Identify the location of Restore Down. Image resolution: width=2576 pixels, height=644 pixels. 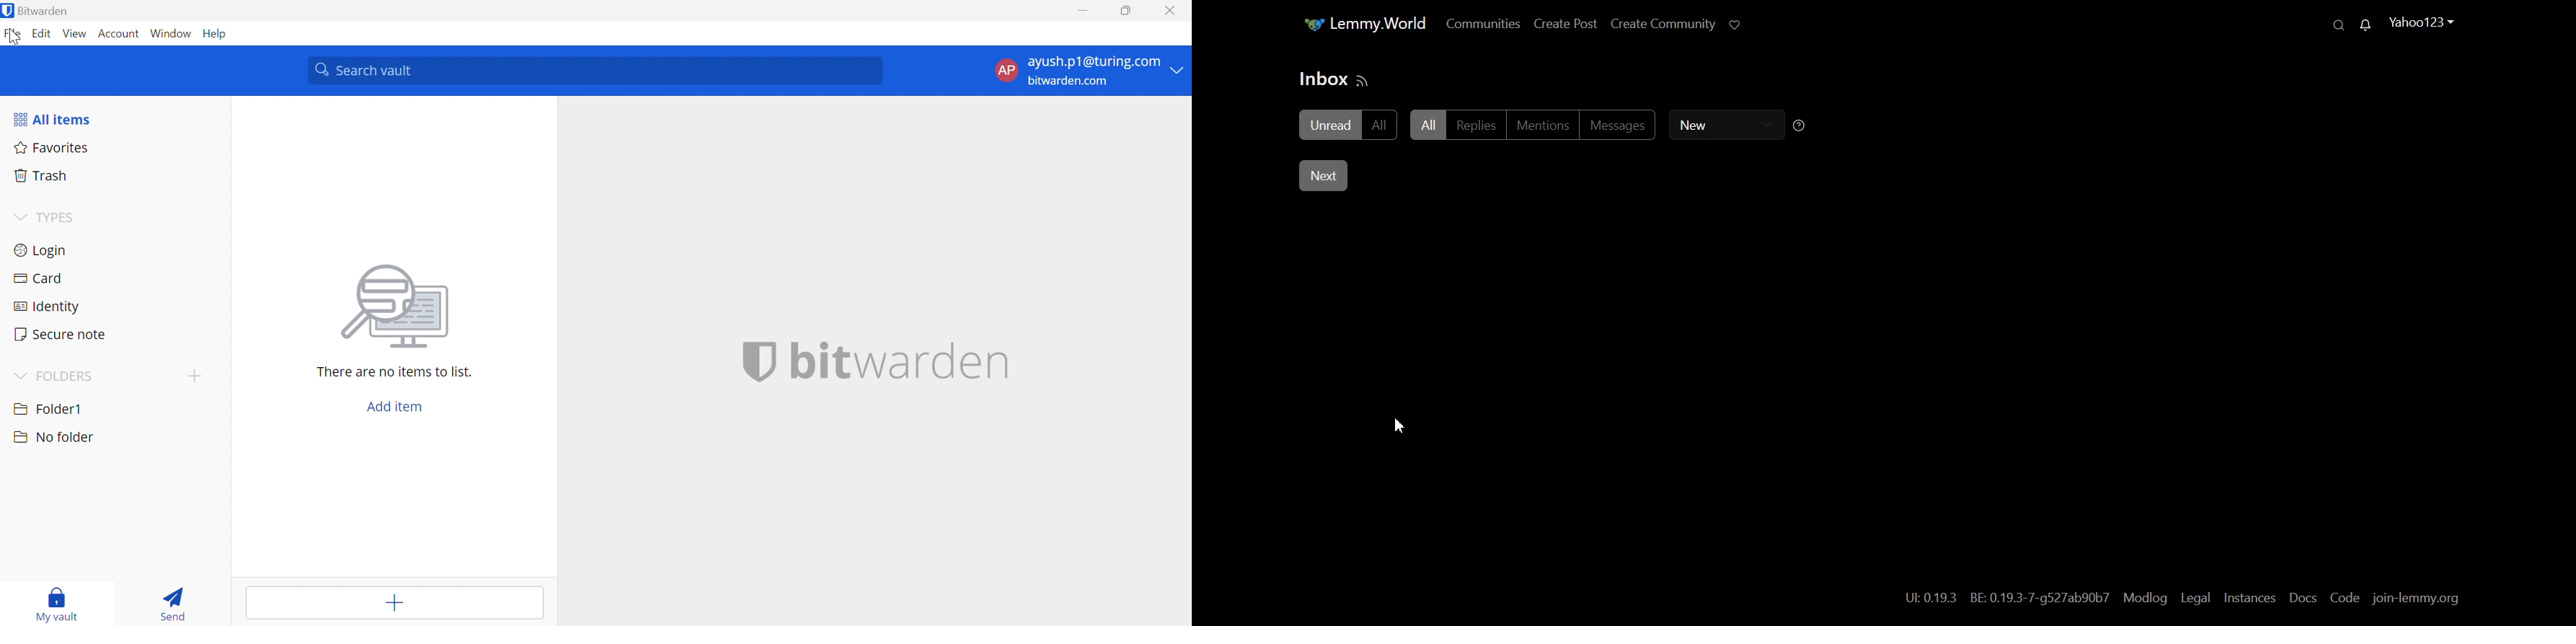
(1123, 9).